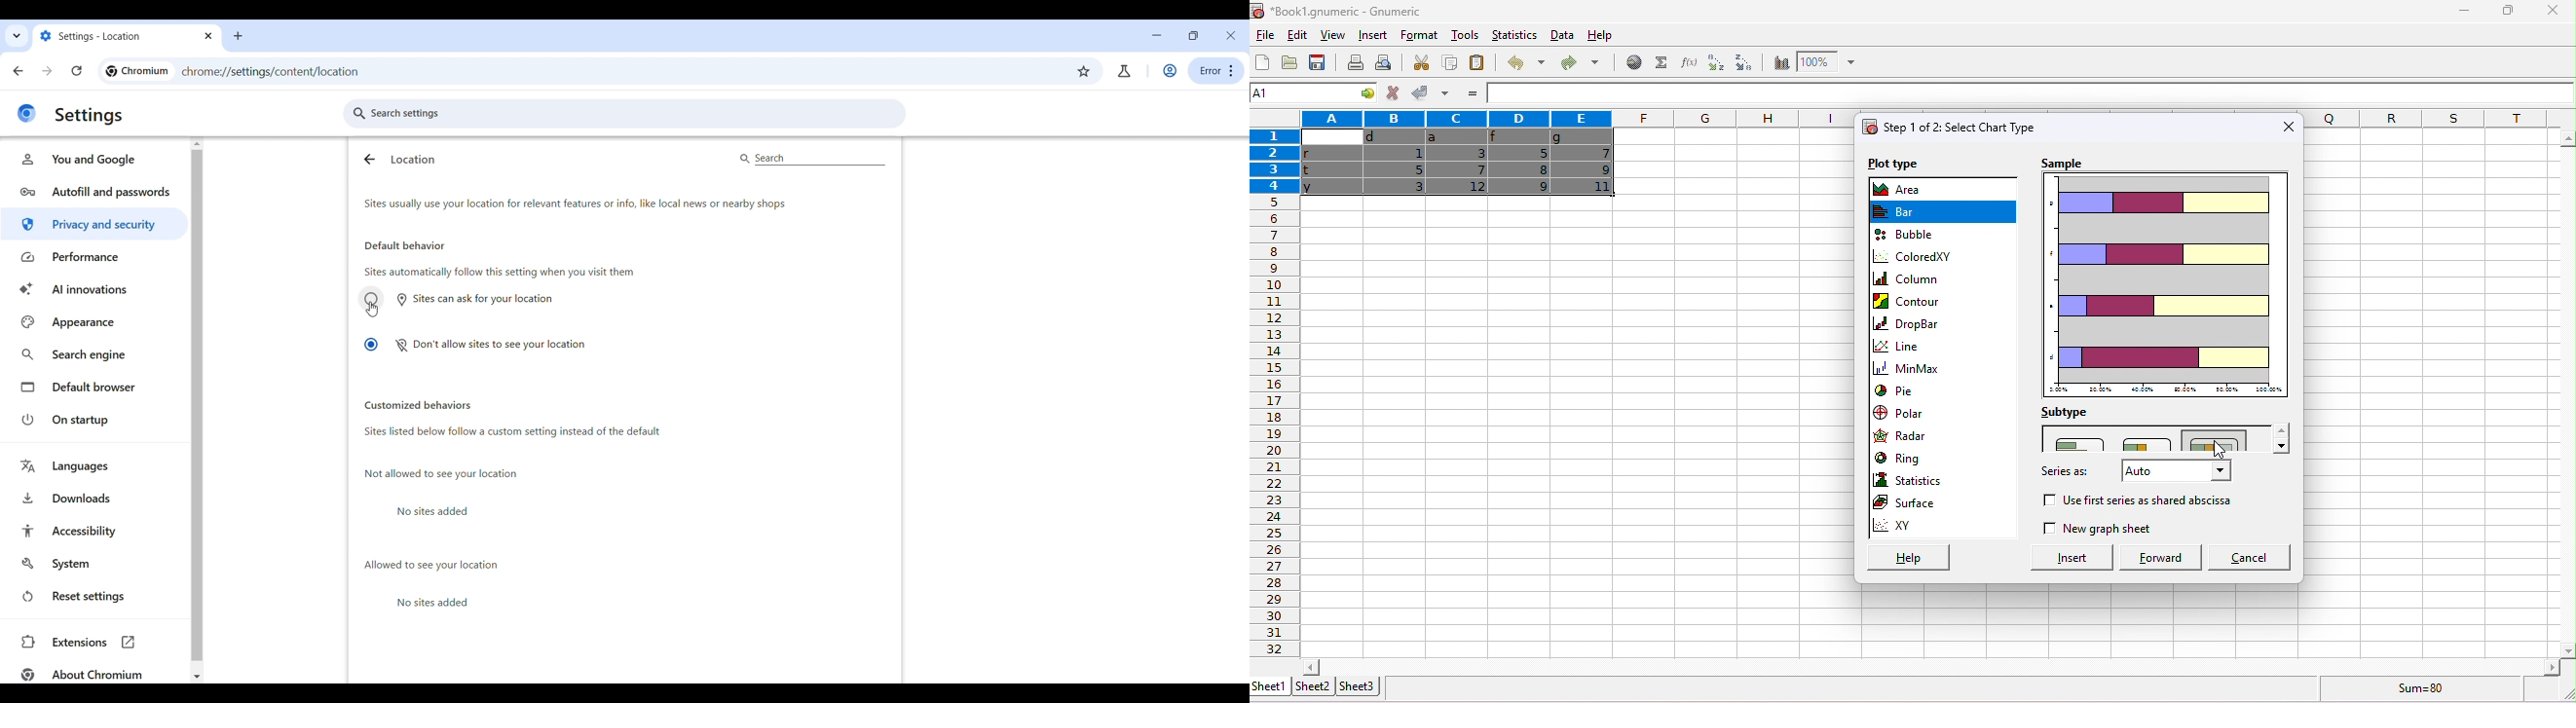 Image resolution: width=2576 pixels, height=728 pixels. Describe the element at coordinates (47, 71) in the screenshot. I see `Go forward` at that location.